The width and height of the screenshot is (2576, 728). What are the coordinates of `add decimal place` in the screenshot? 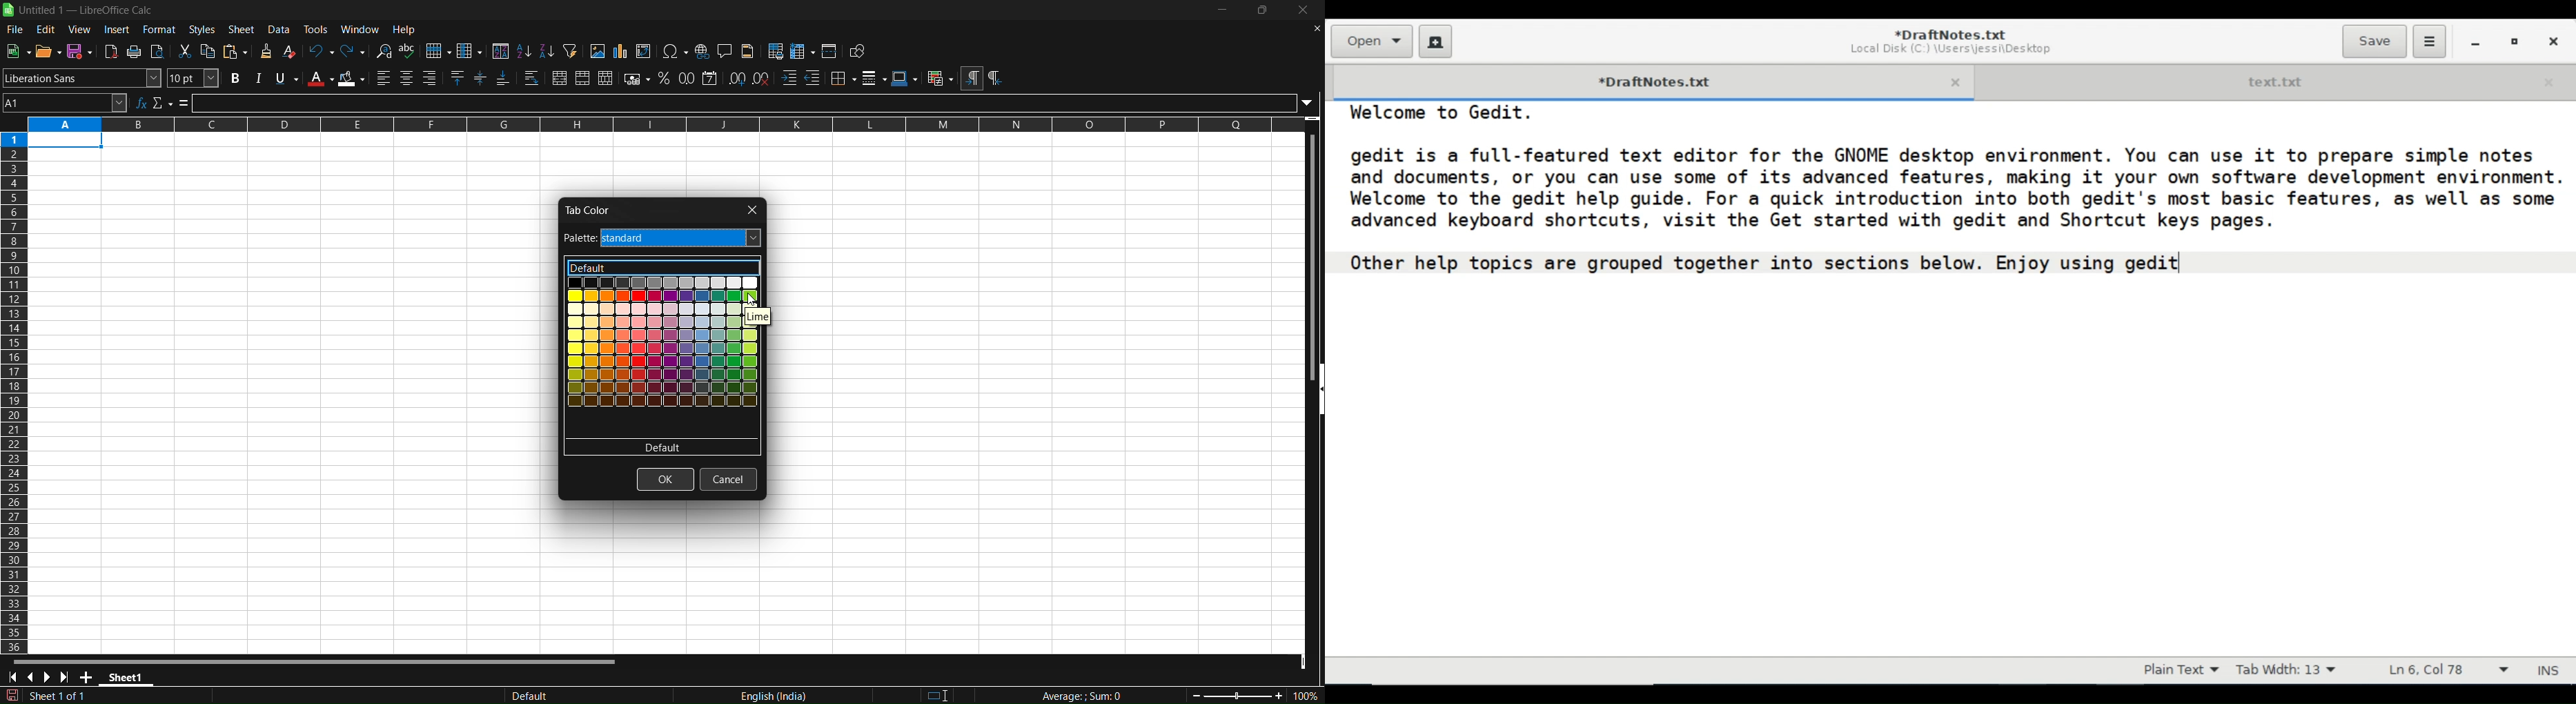 It's located at (738, 77).